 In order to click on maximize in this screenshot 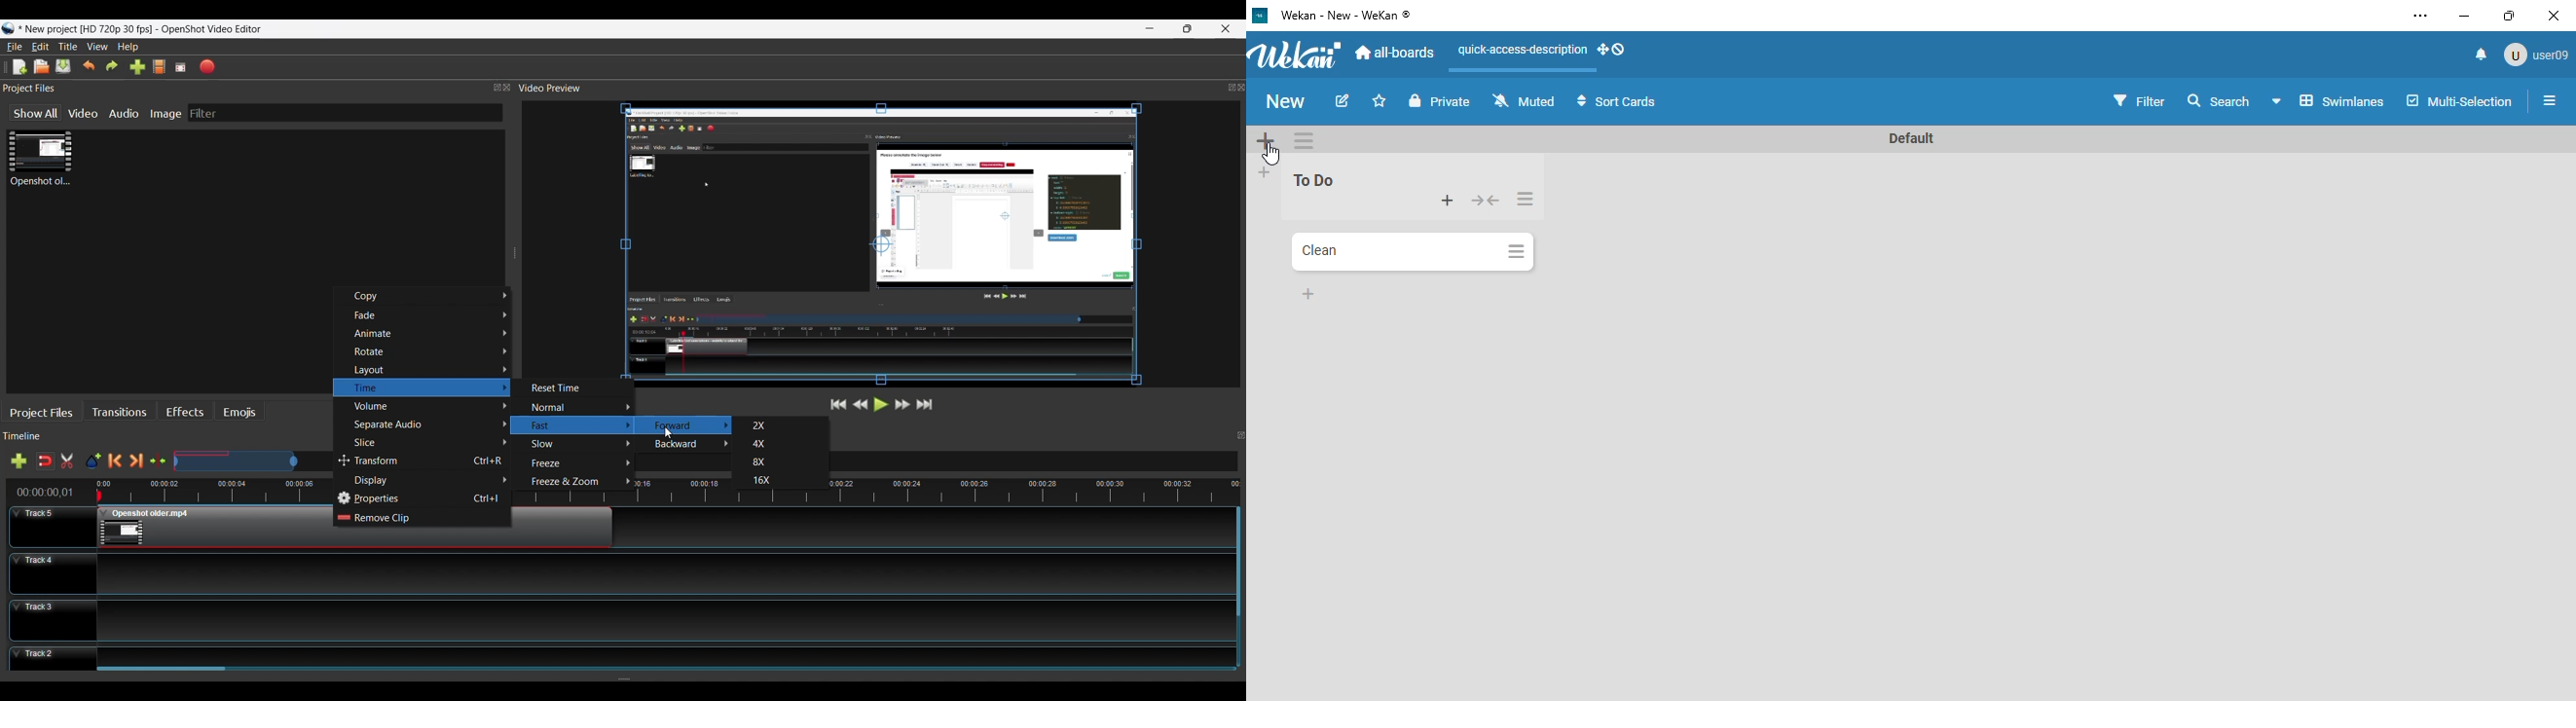, I will do `click(2510, 16)`.